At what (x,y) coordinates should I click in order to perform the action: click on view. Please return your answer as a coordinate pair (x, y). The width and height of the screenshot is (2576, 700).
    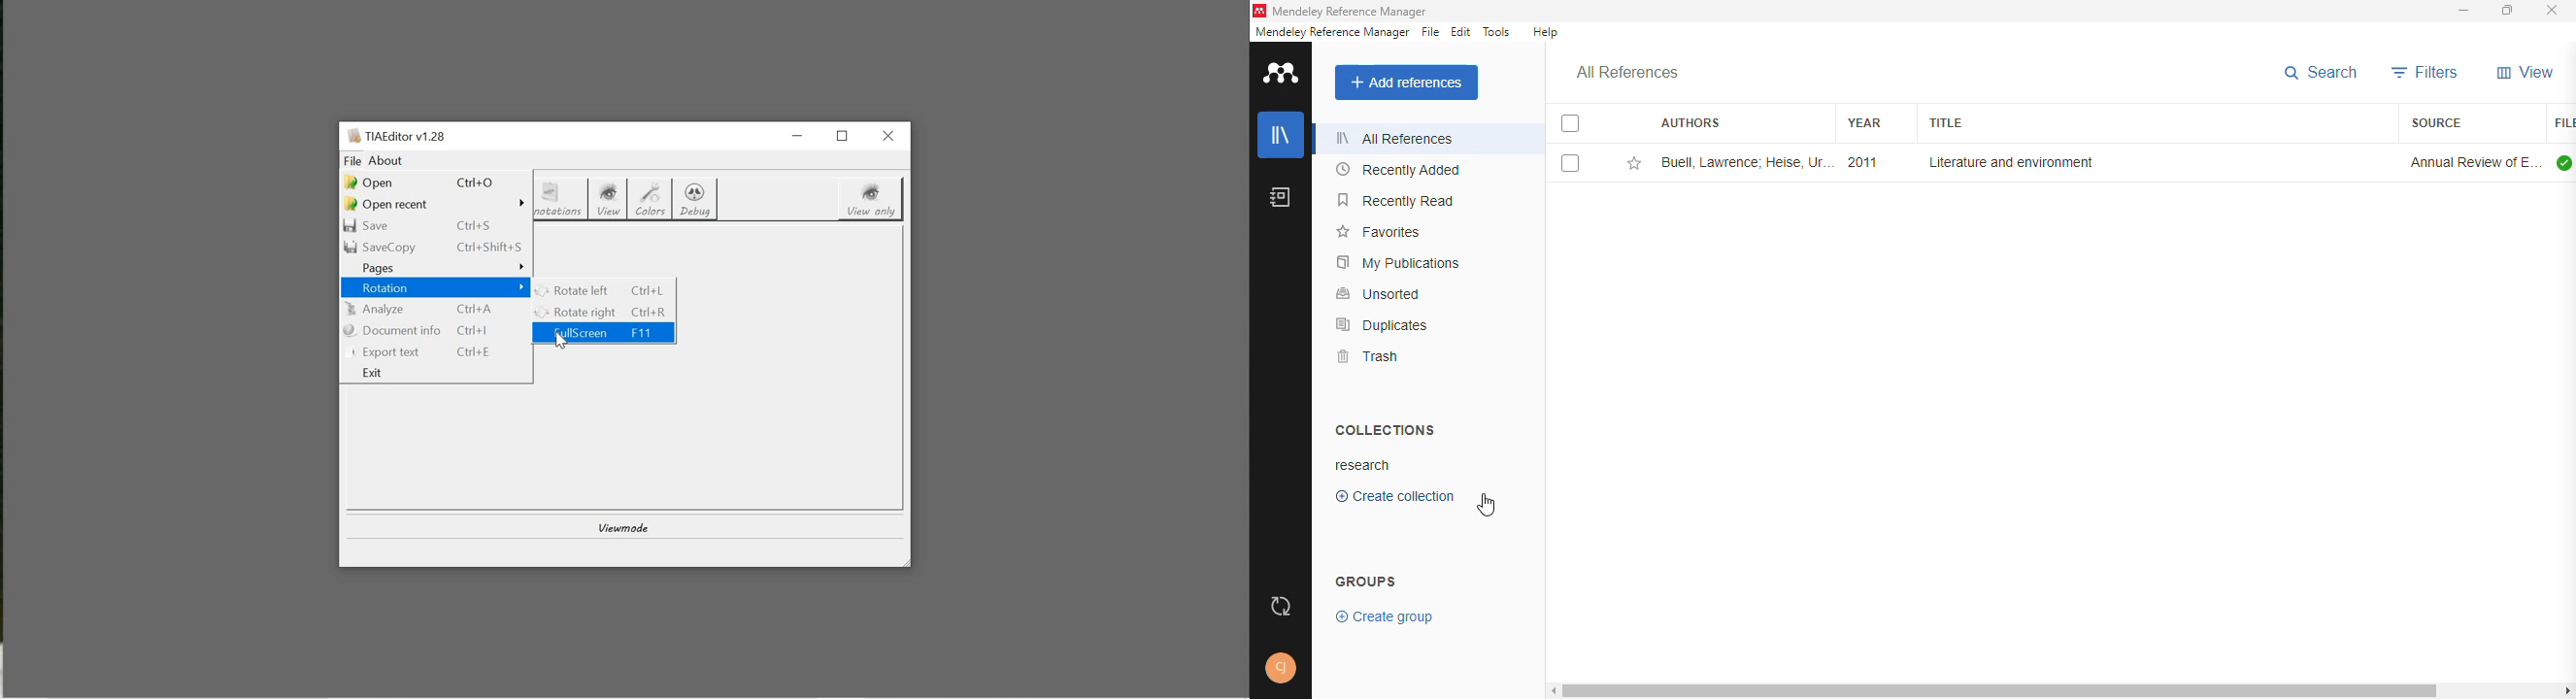
    Looking at the image, I should click on (2526, 72).